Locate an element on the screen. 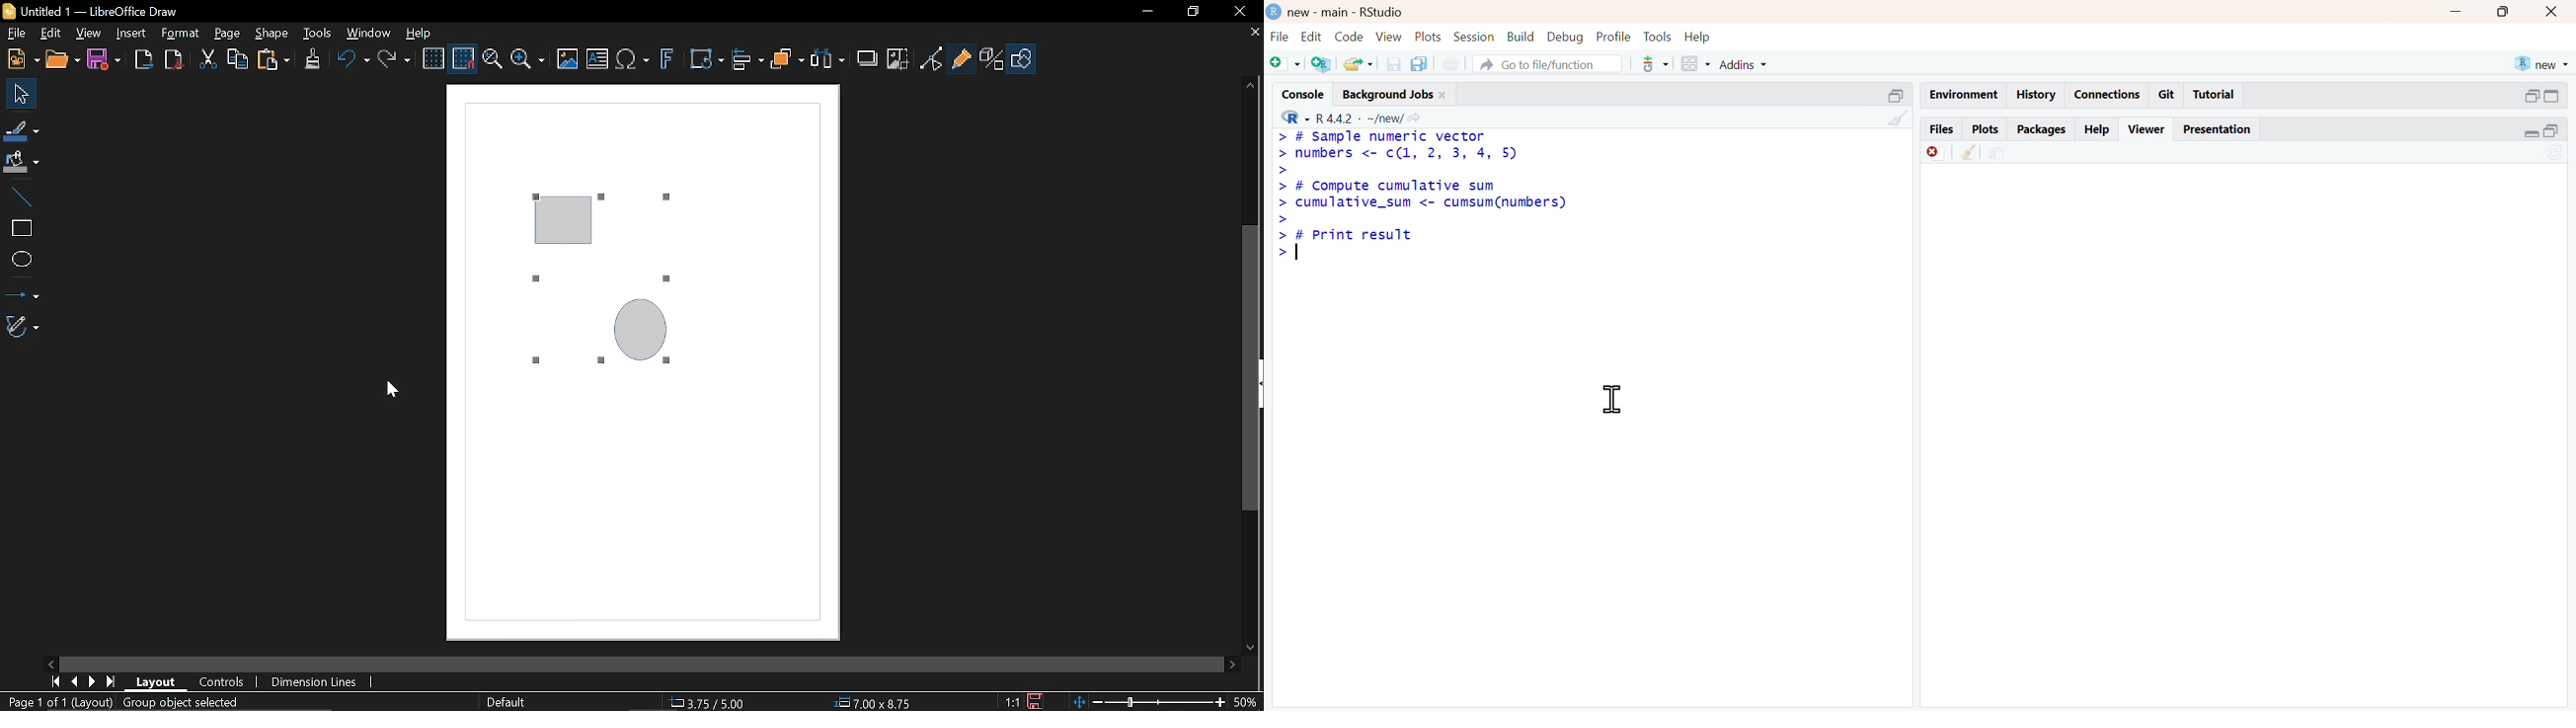 This screenshot has width=2576, height=728. Insert equation is located at coordinates (635, 59).